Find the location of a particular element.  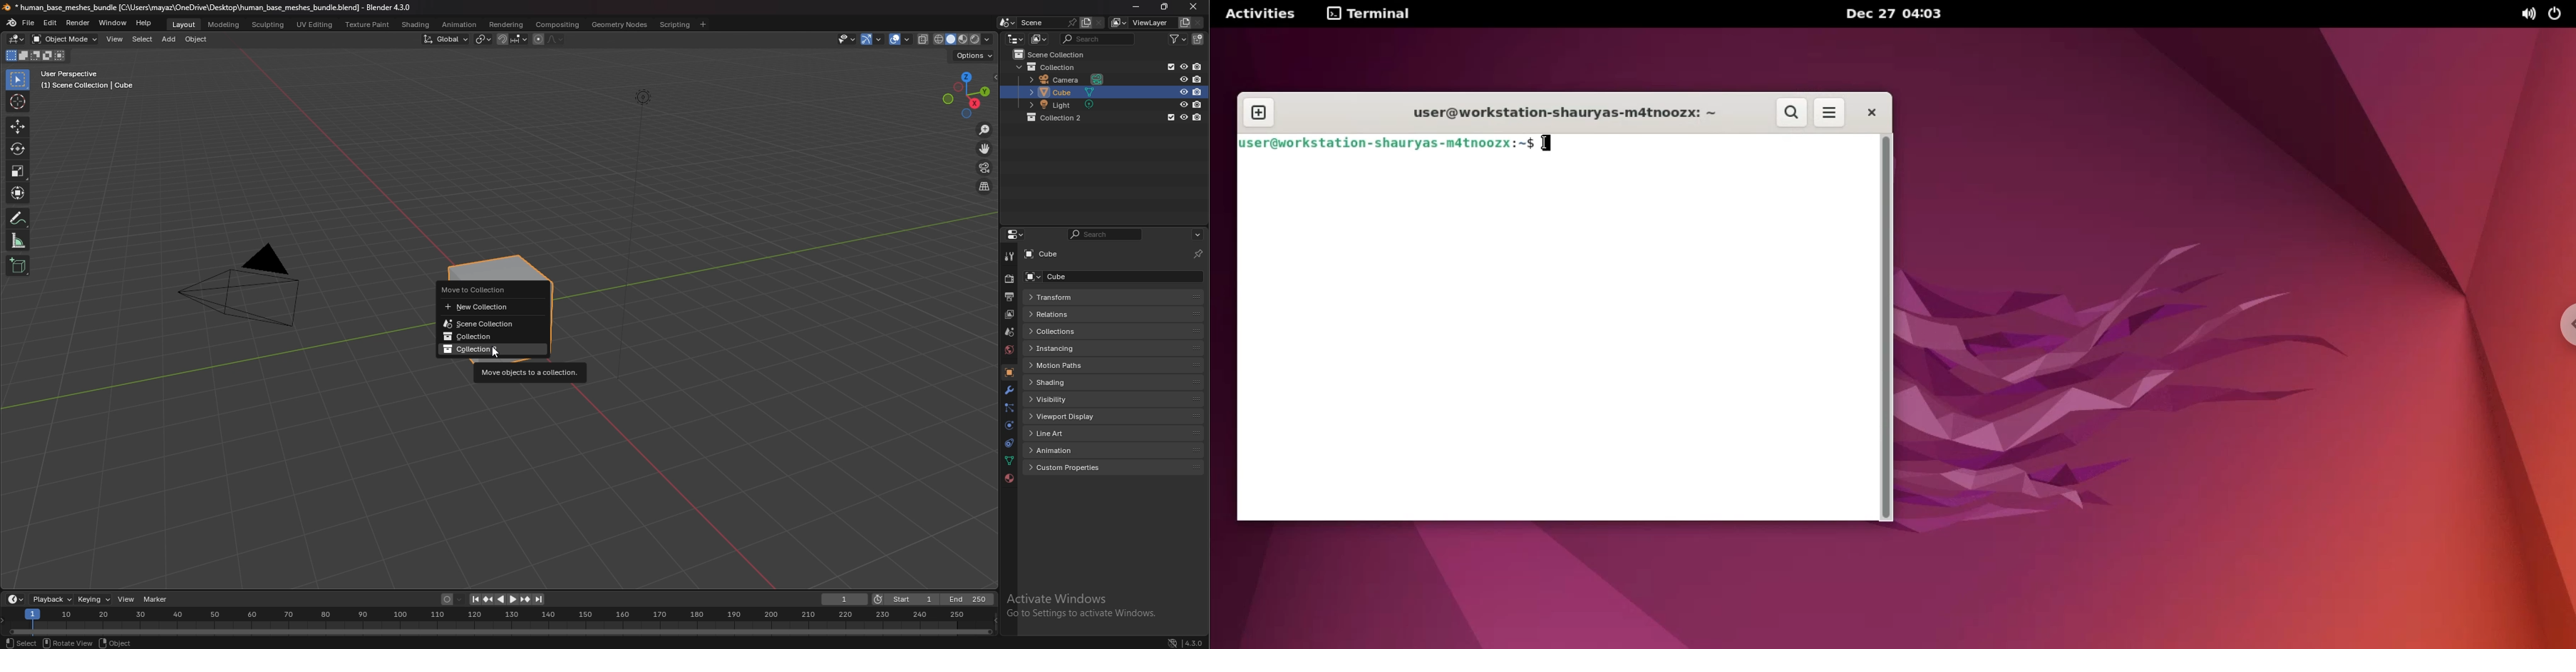

transform is located at coordinates (20, 192).